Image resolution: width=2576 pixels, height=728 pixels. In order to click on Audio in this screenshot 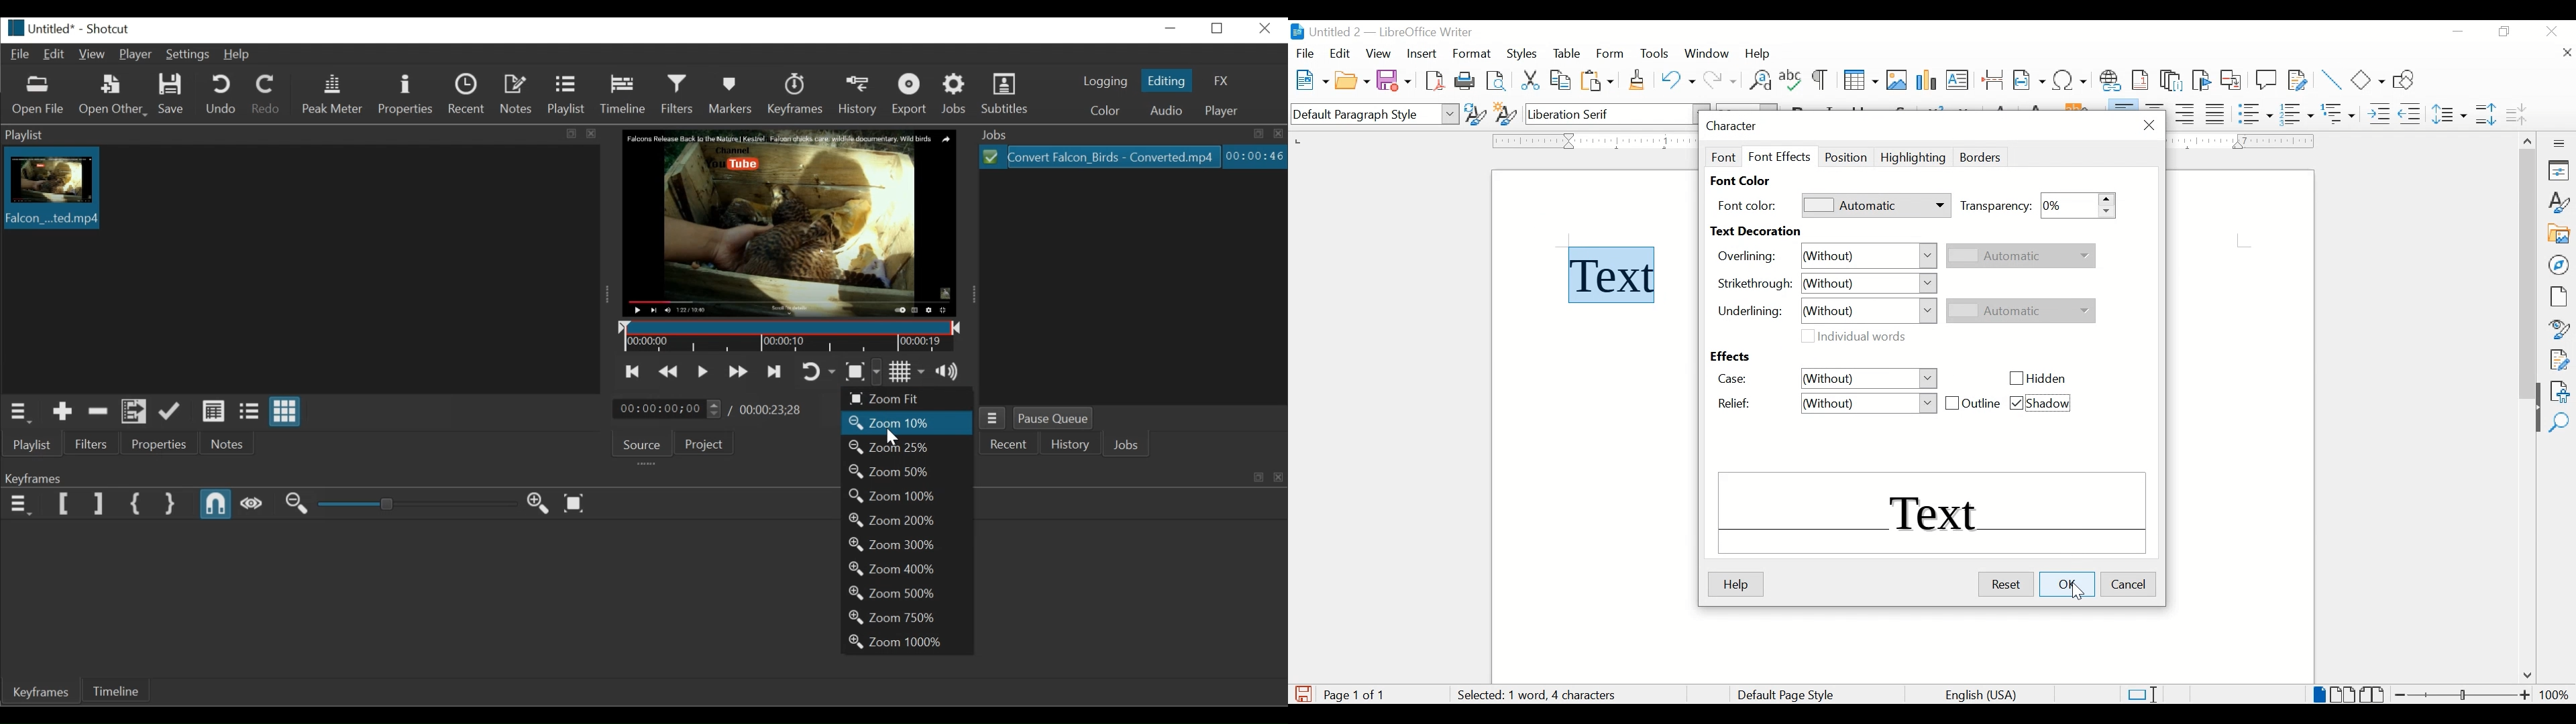, I will do `click(1170, 110)`.